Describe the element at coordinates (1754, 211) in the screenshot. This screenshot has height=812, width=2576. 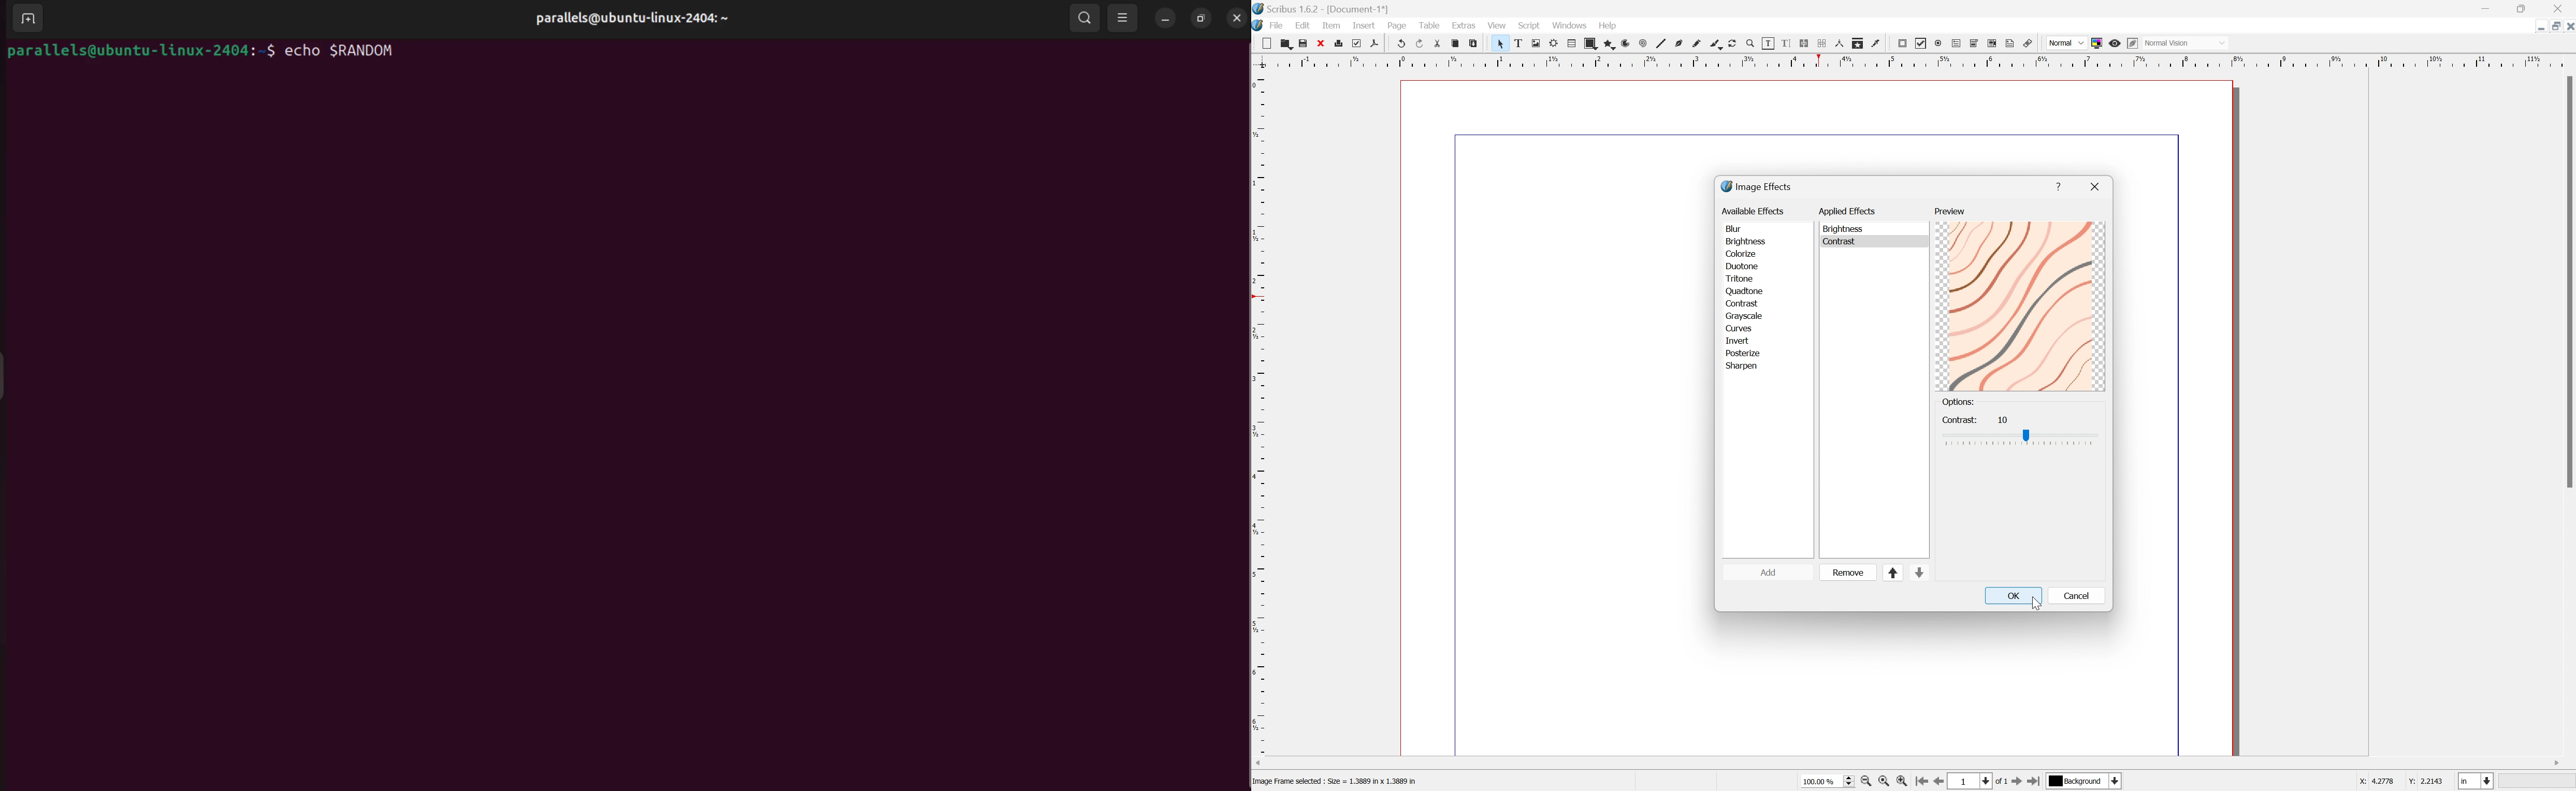
I see `available effects` at that location.